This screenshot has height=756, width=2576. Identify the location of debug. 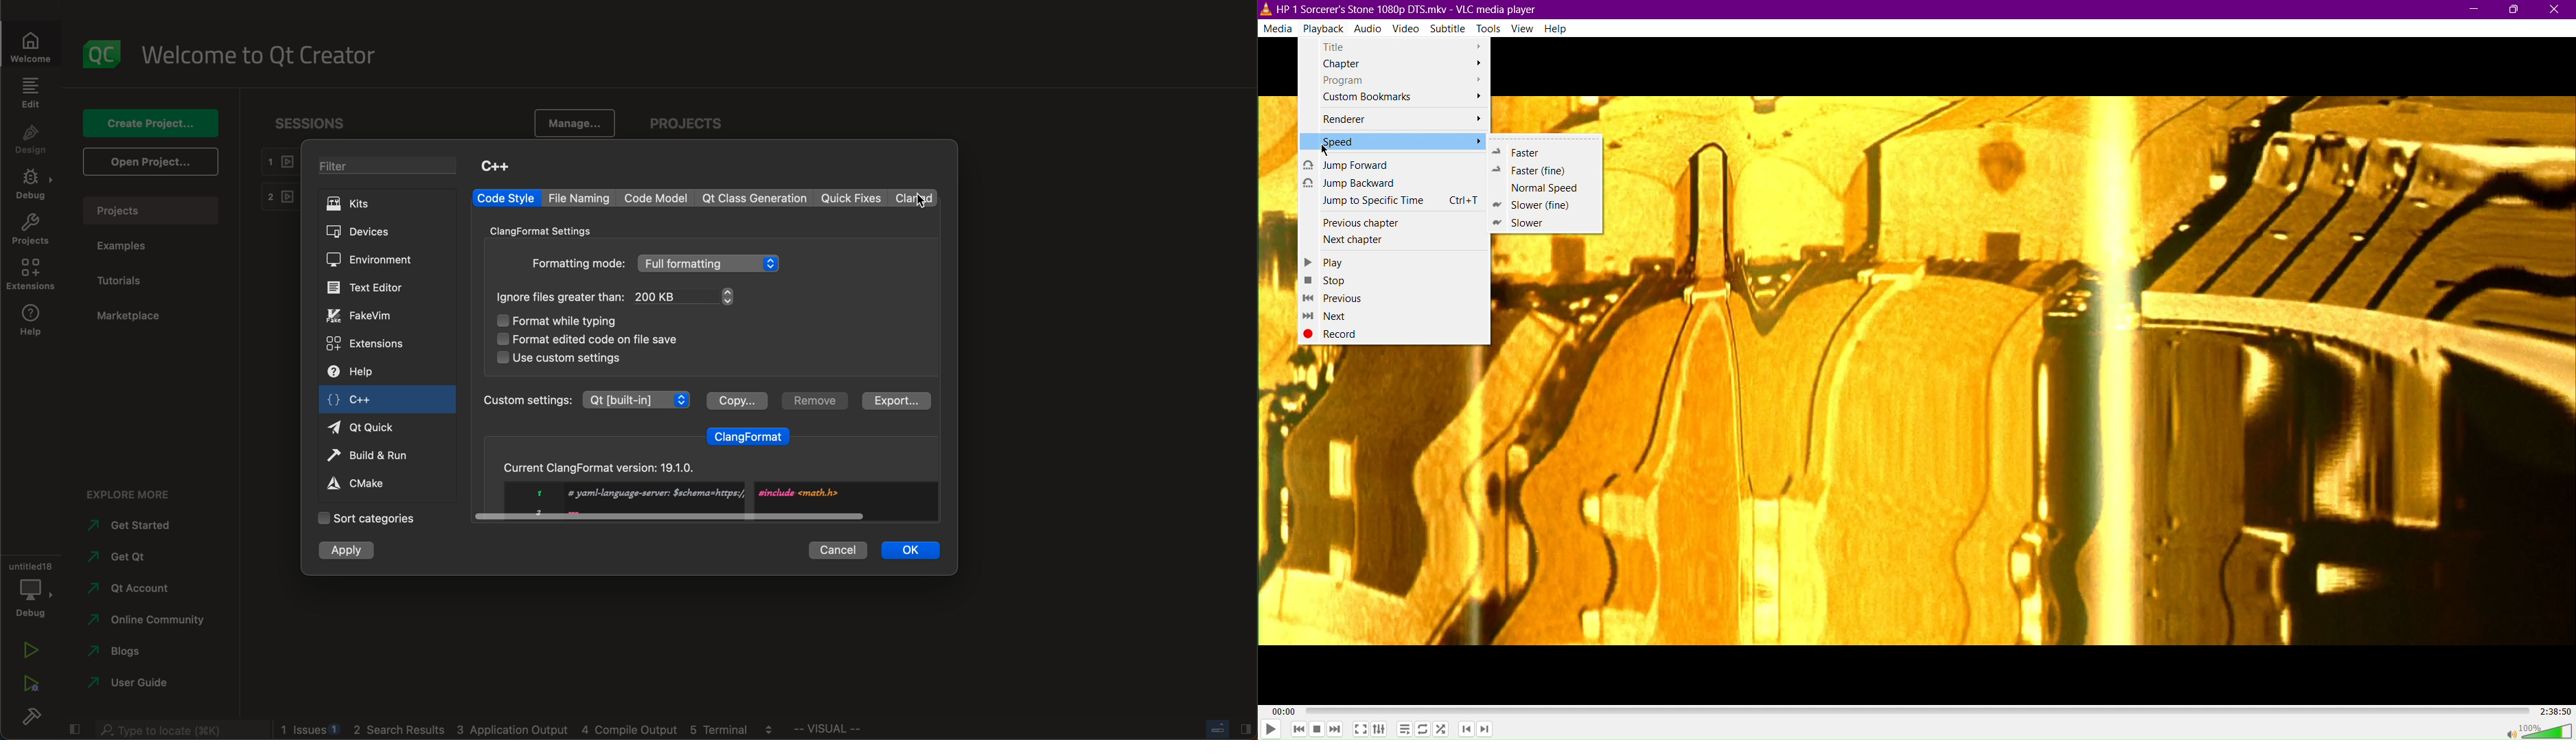
(32, 183).